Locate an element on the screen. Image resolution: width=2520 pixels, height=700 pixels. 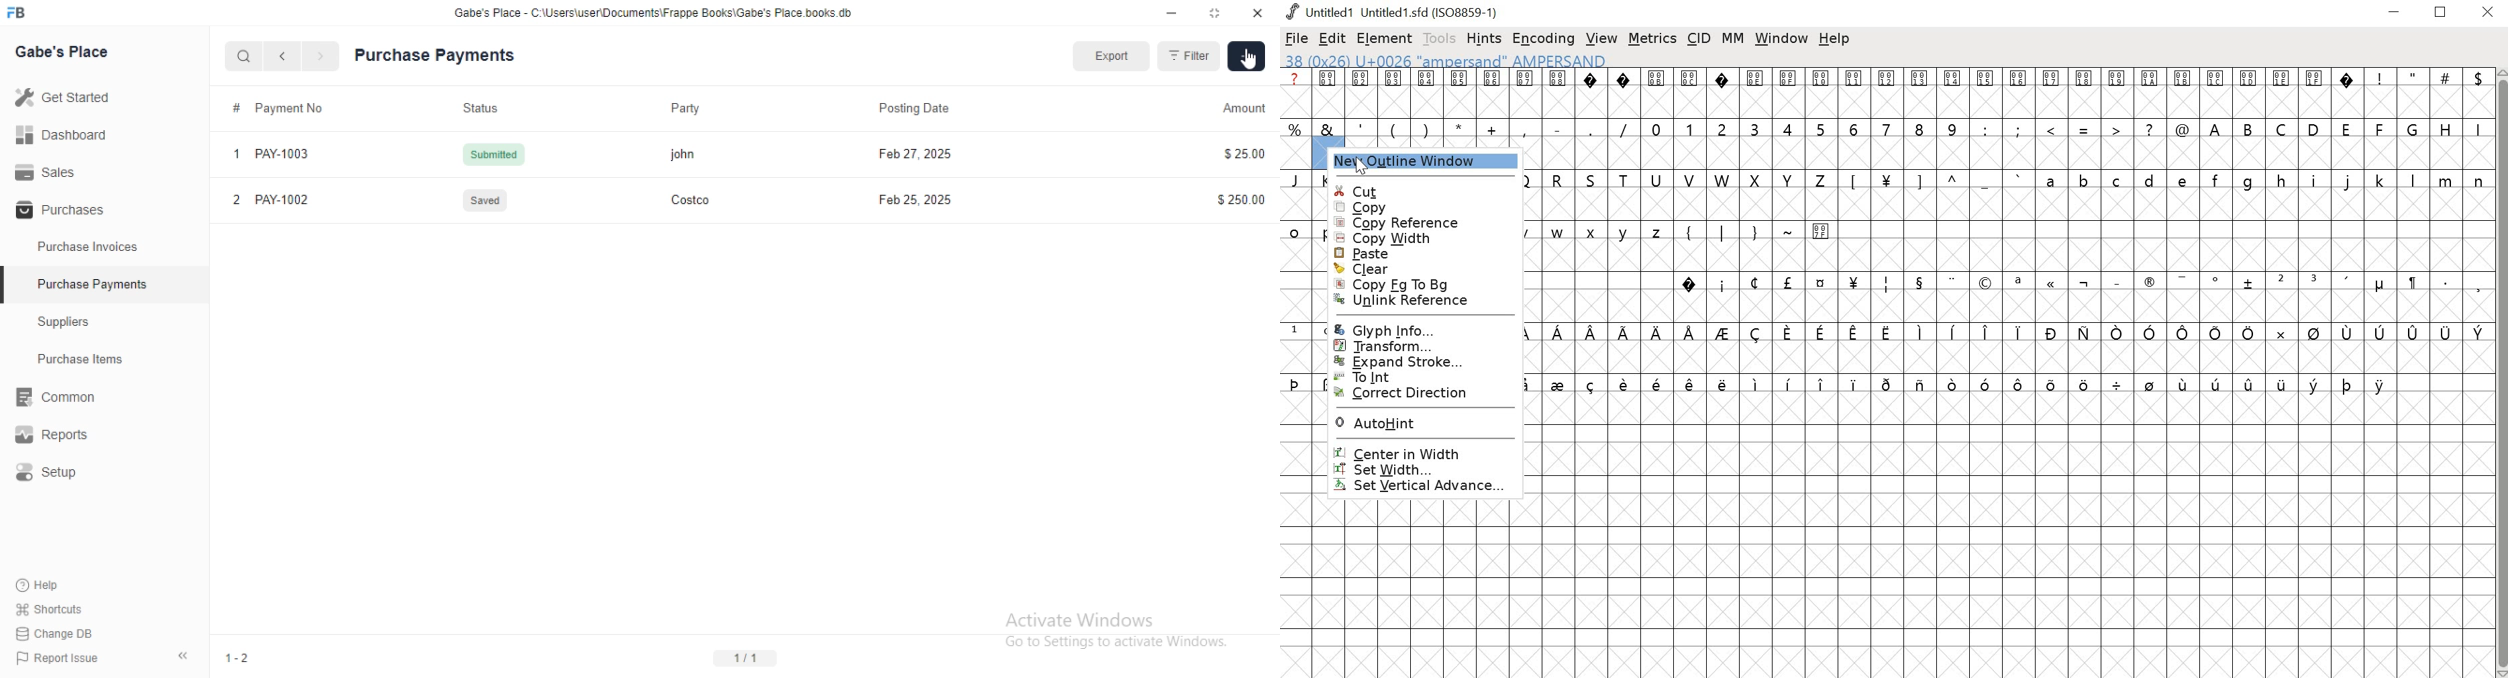
Symbol is located at coordinates (2149, 284).